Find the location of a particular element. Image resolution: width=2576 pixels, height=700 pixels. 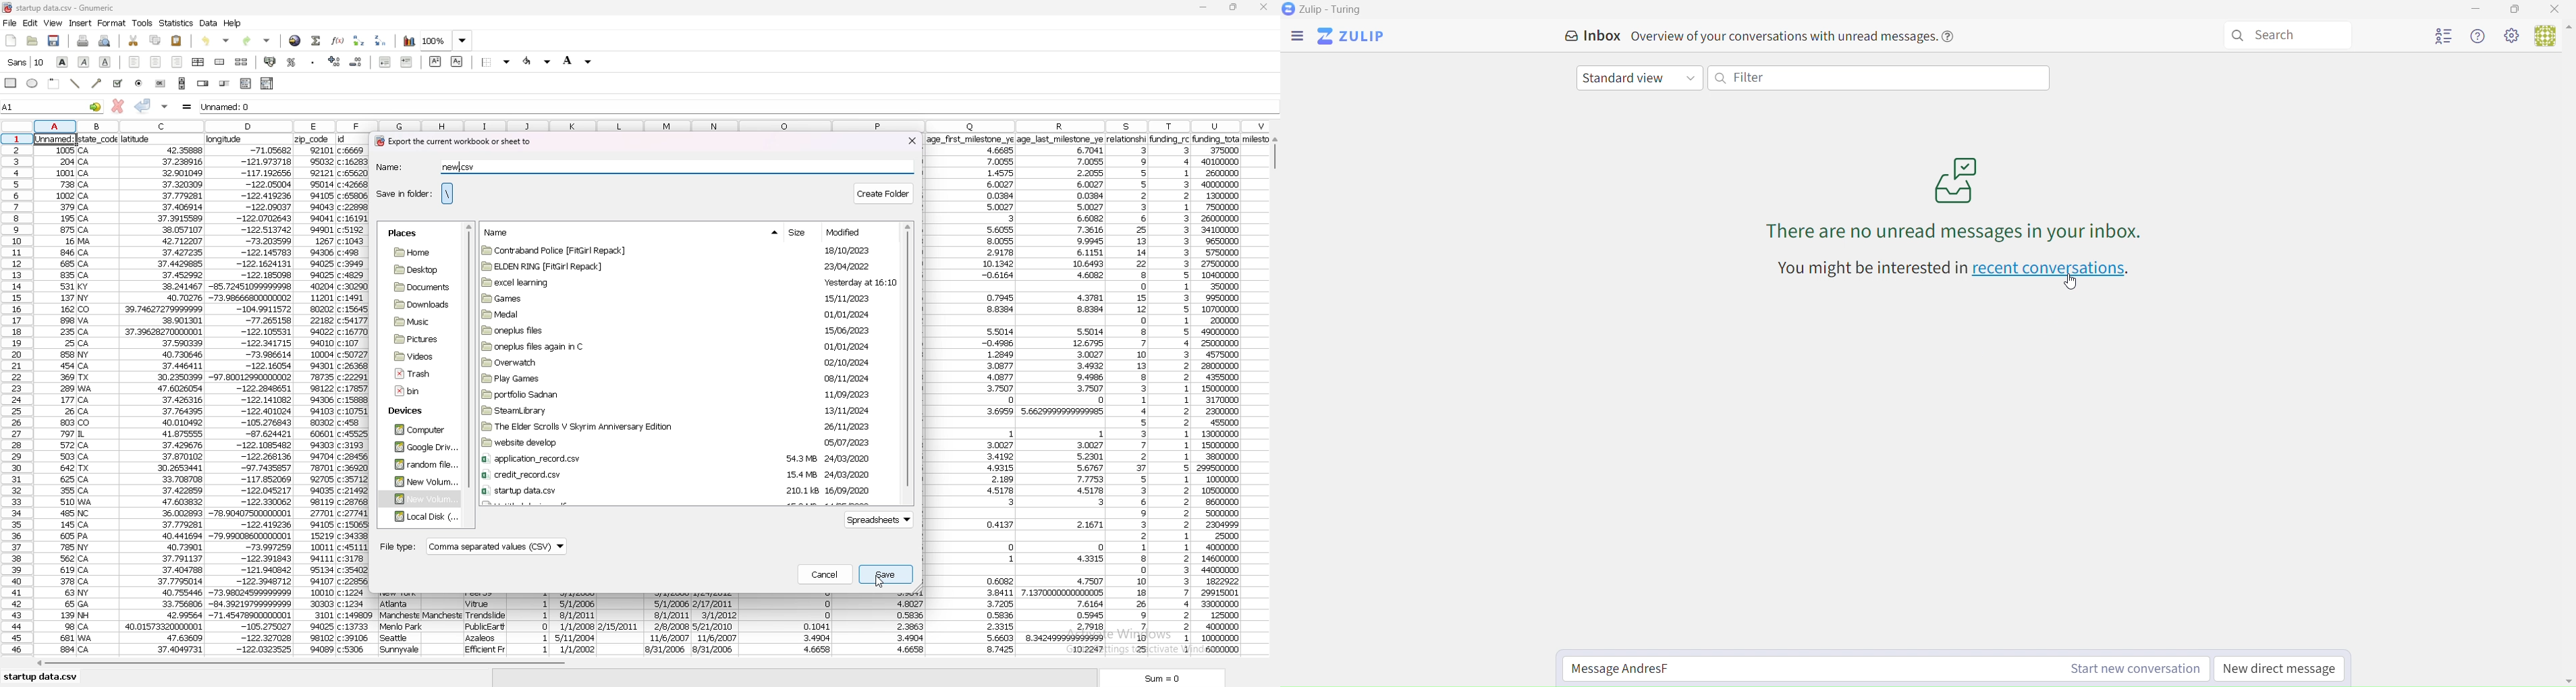

cancel changes is located at coordinates (117, 106).